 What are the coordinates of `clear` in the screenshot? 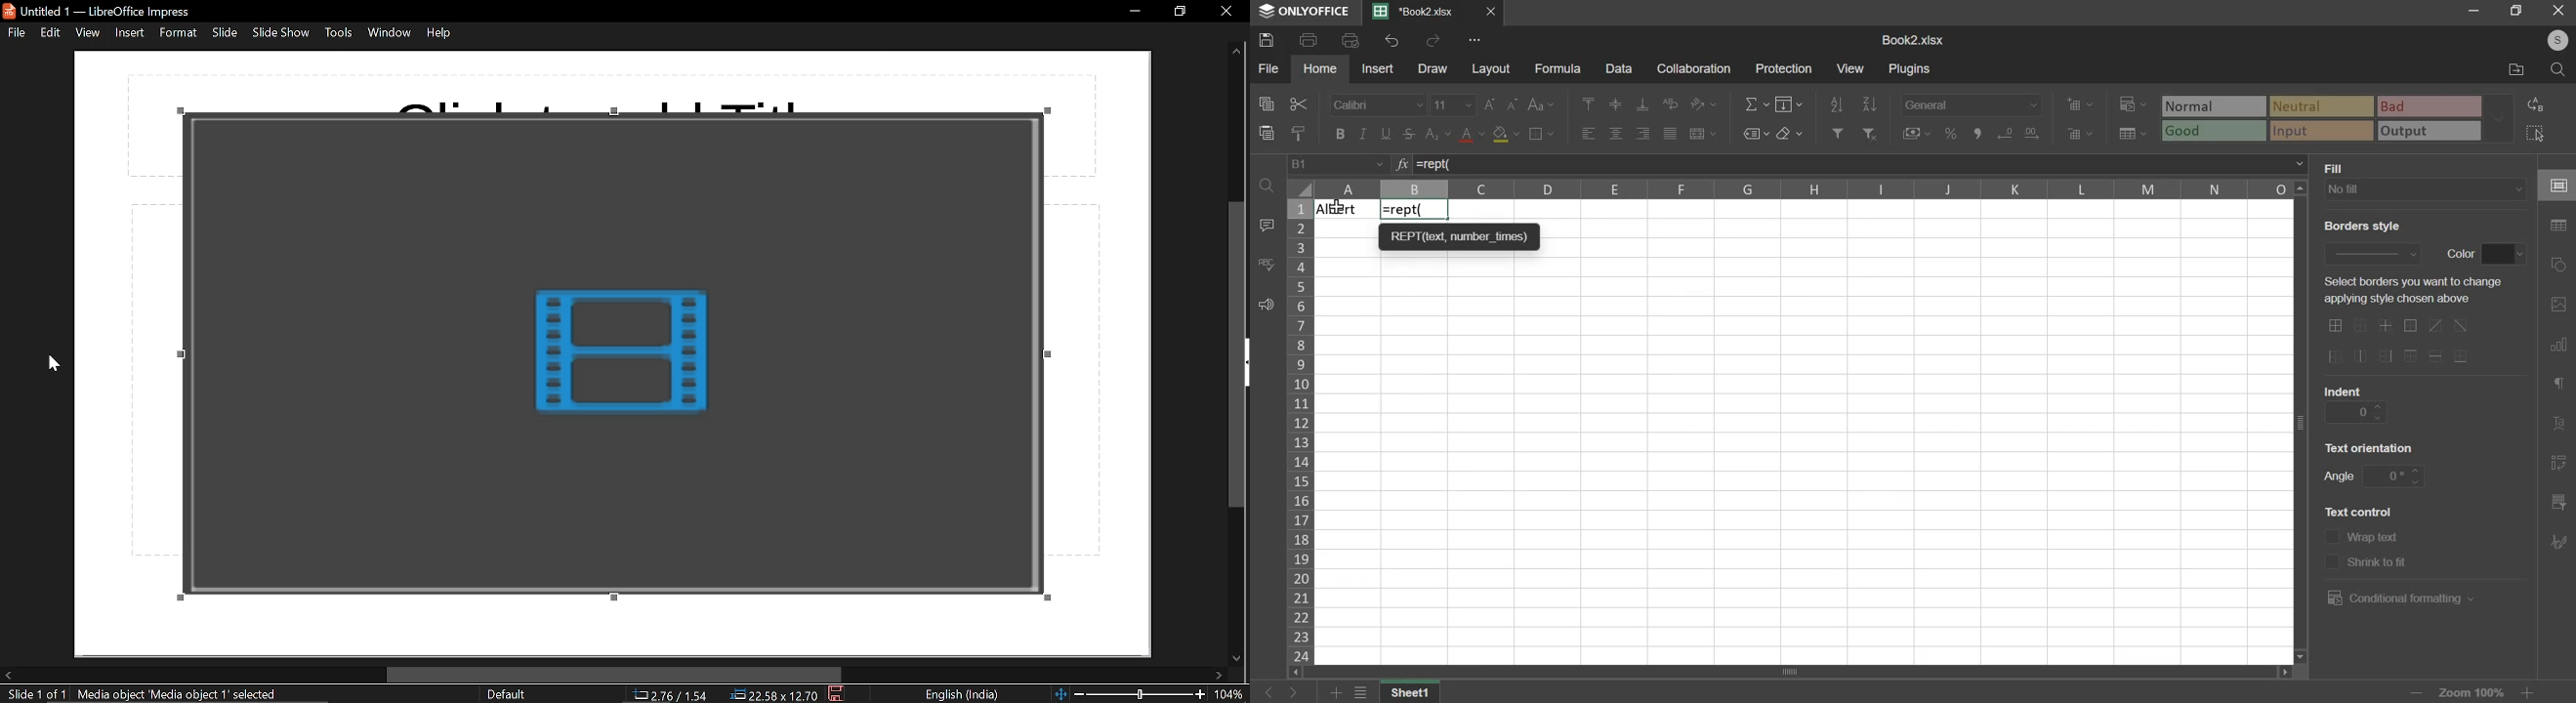 It's located at (1790, 133).